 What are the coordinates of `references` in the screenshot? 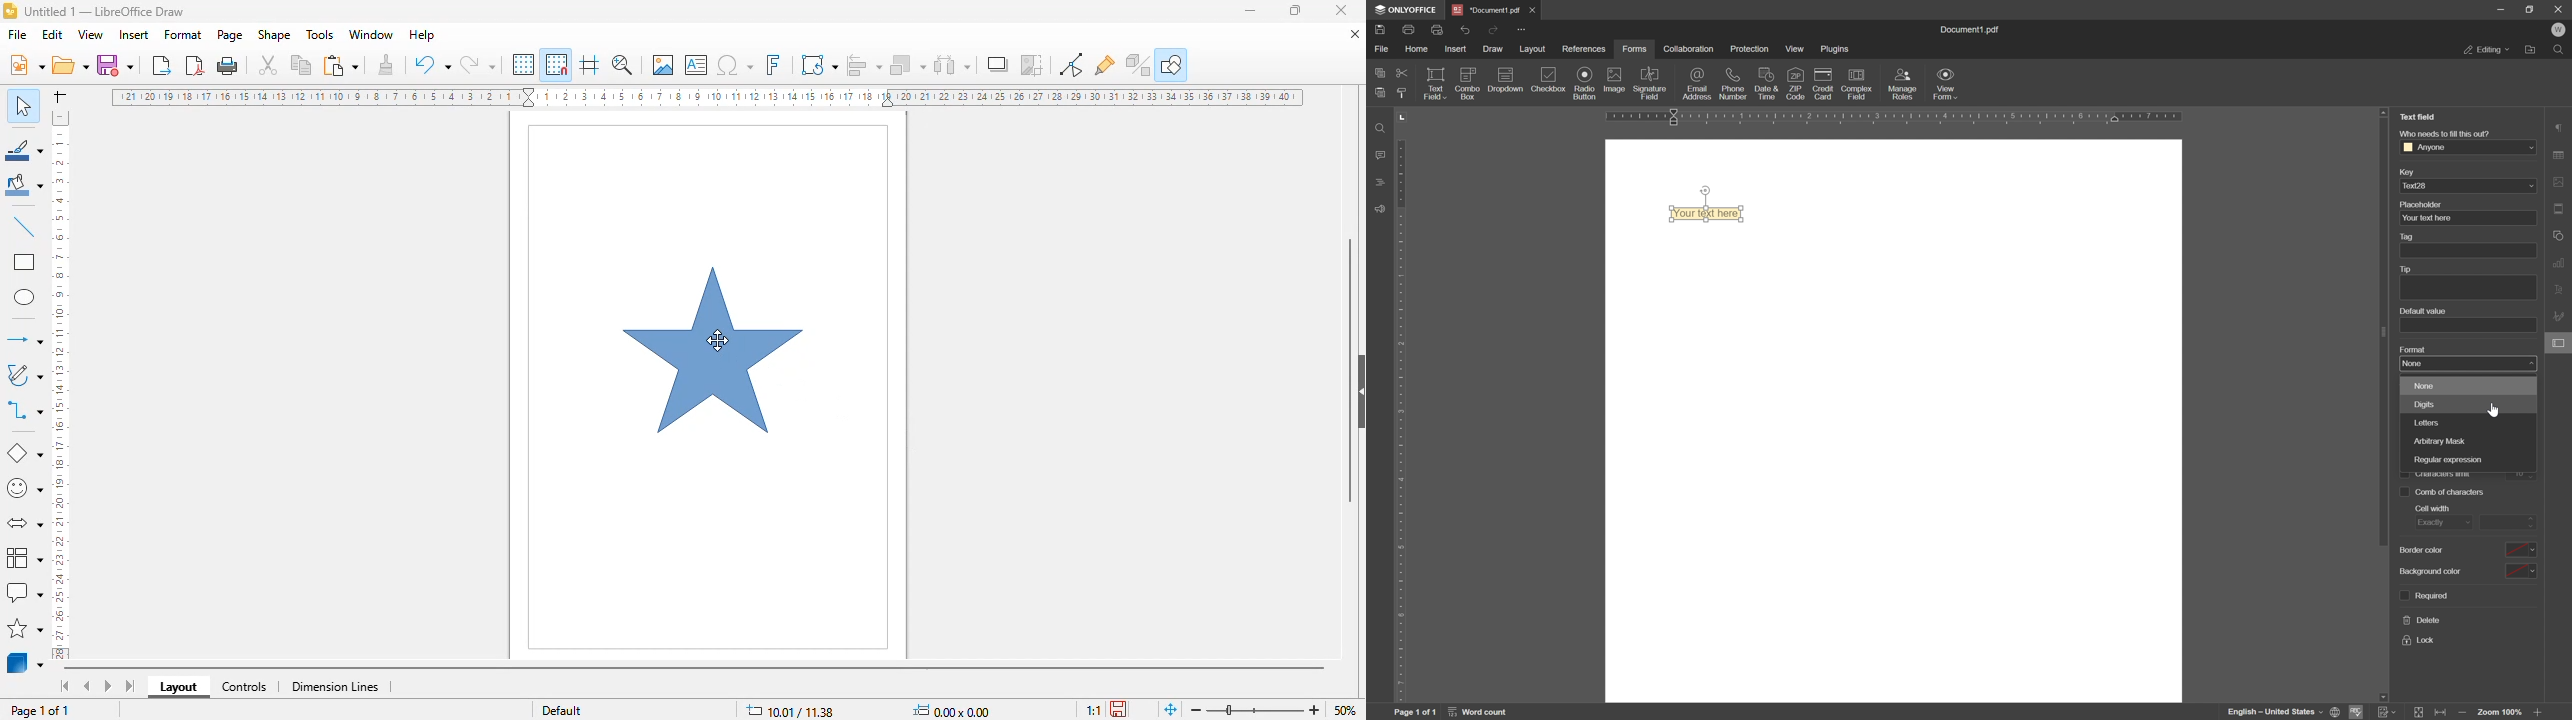 It's located at (1584, 49).